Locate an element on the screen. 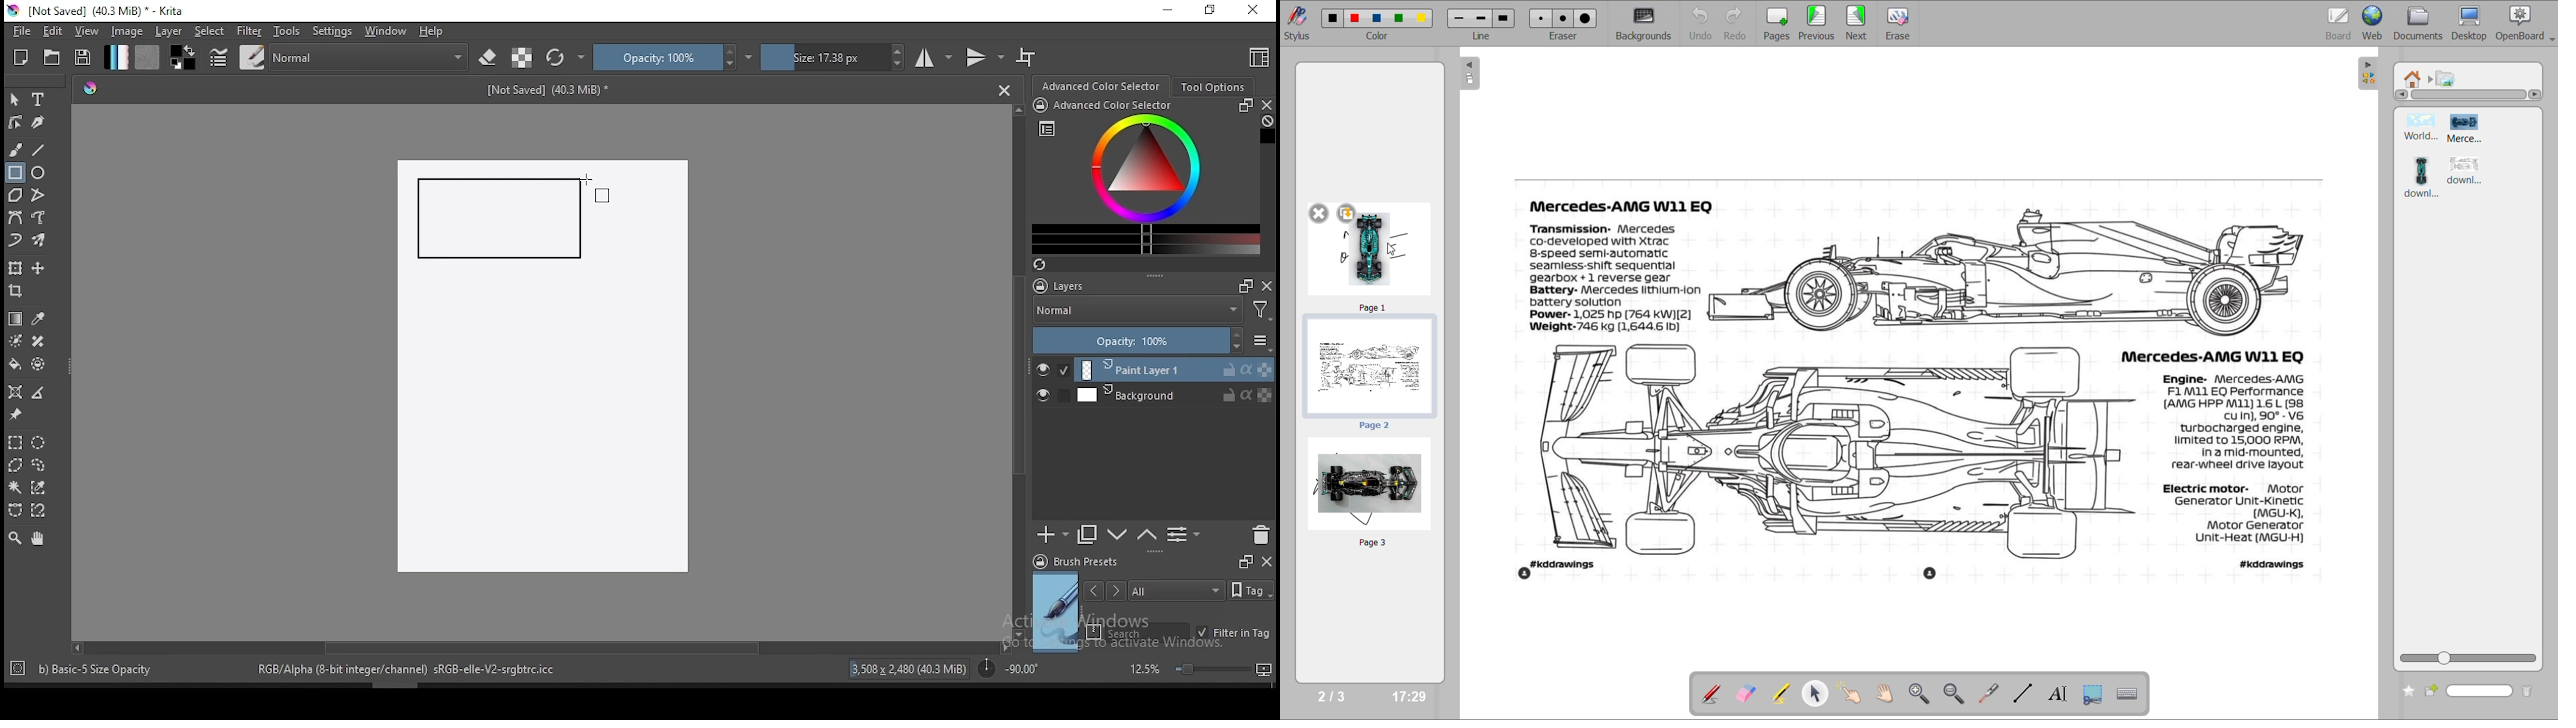 The width and height of the screenshot is (2576, 728). layer visibility on/off is located at coordinates (1048, 397).